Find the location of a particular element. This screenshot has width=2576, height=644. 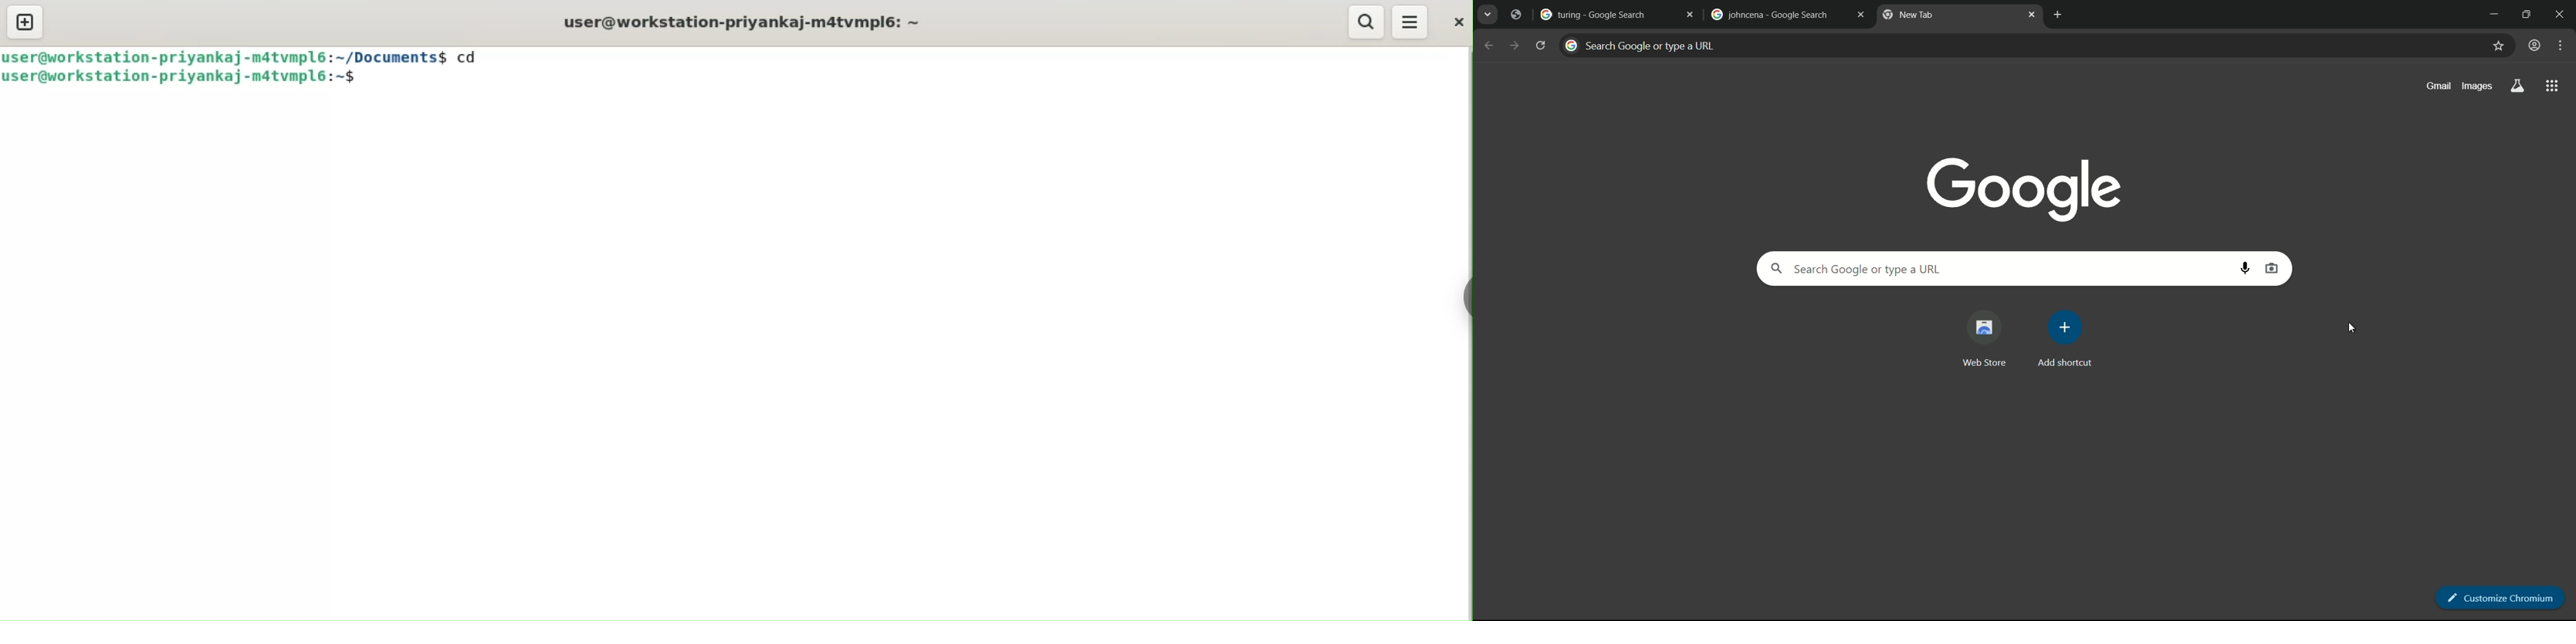

search google or type a url is located at coordinates (1992, 268).